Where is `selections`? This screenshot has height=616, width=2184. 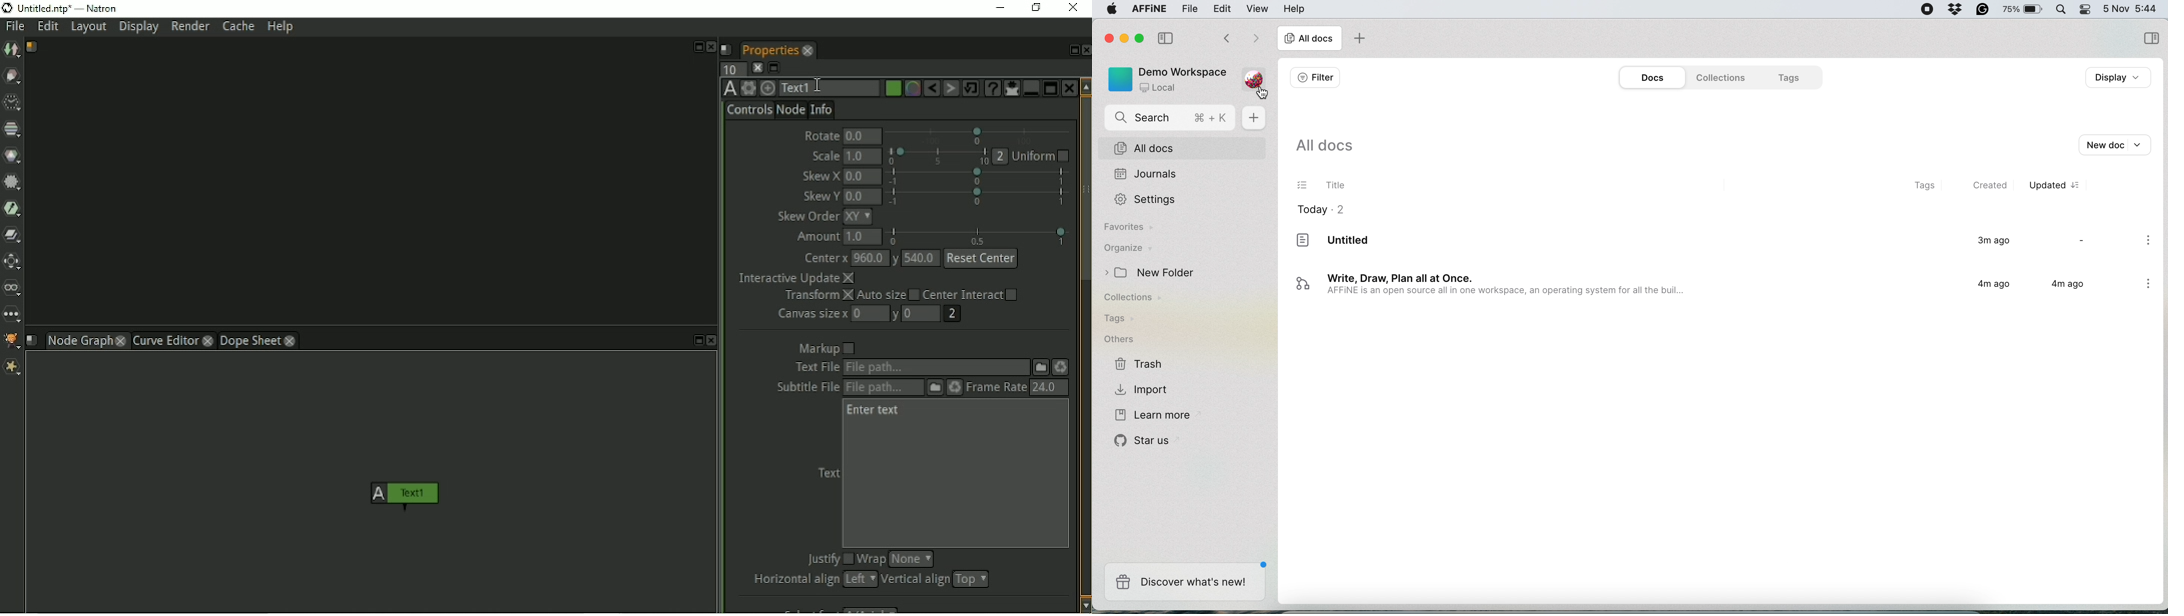
selections is located at coordinates (2152, 39).